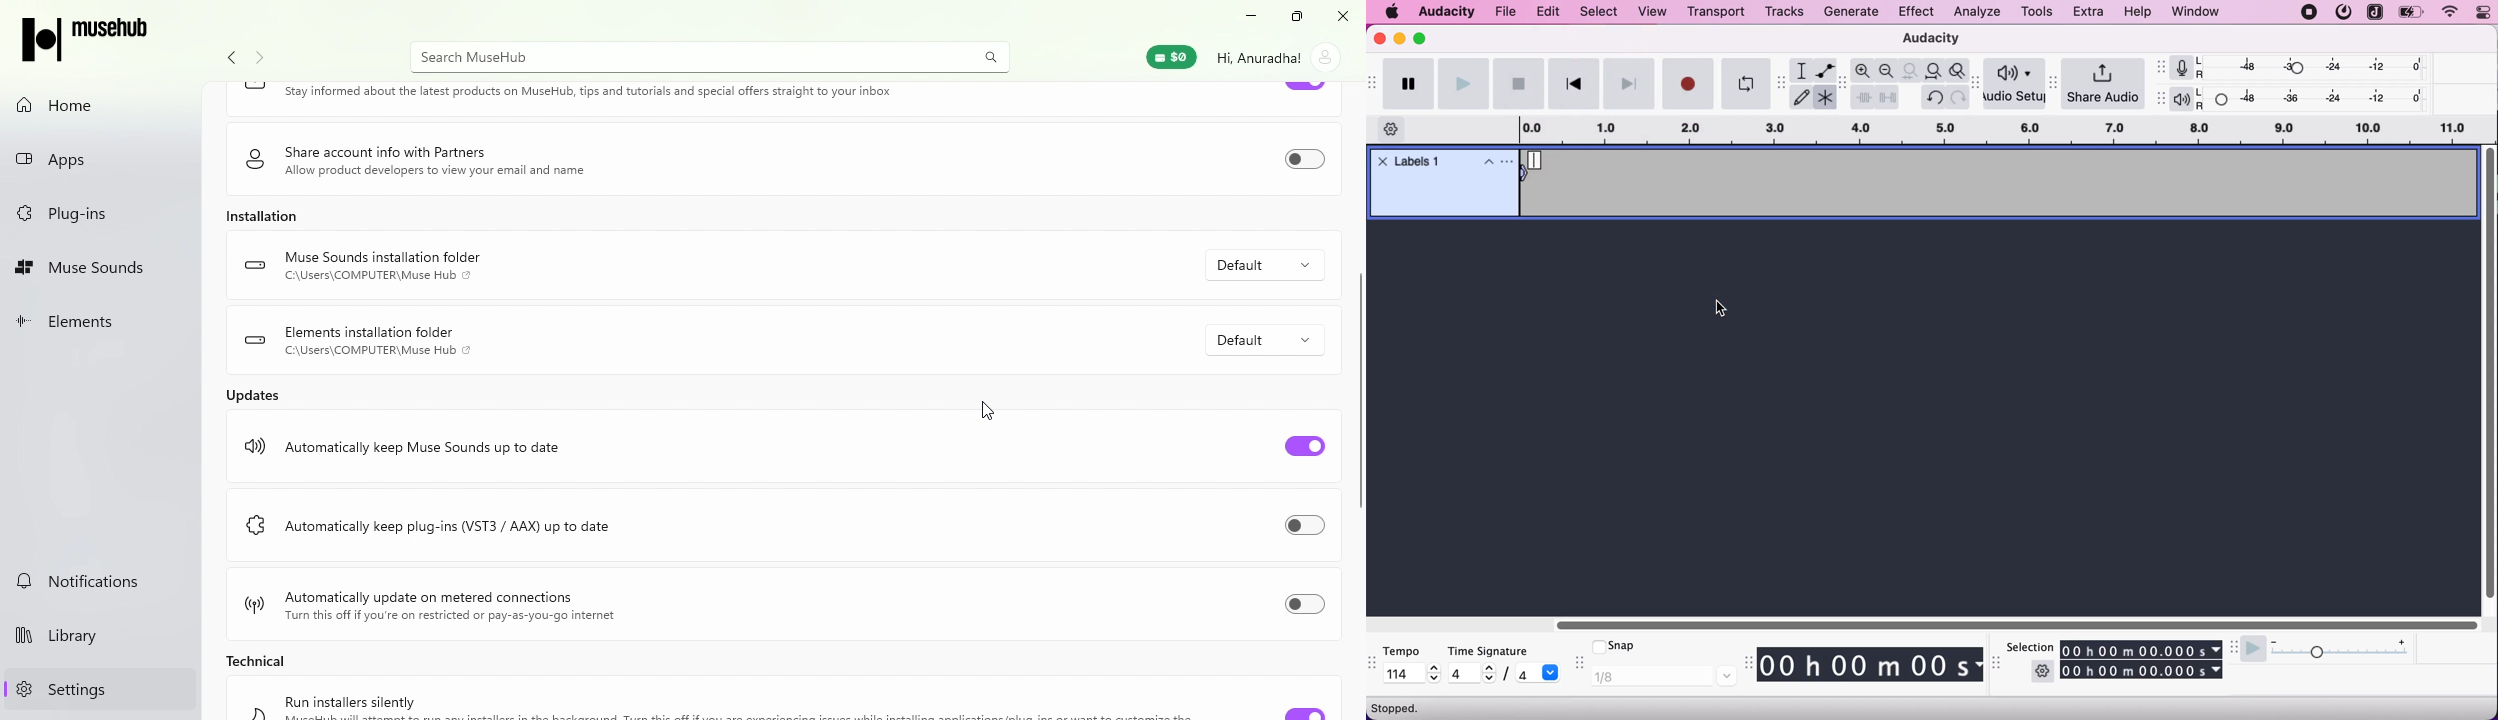  I want to click on Technical, so click(260, 660).